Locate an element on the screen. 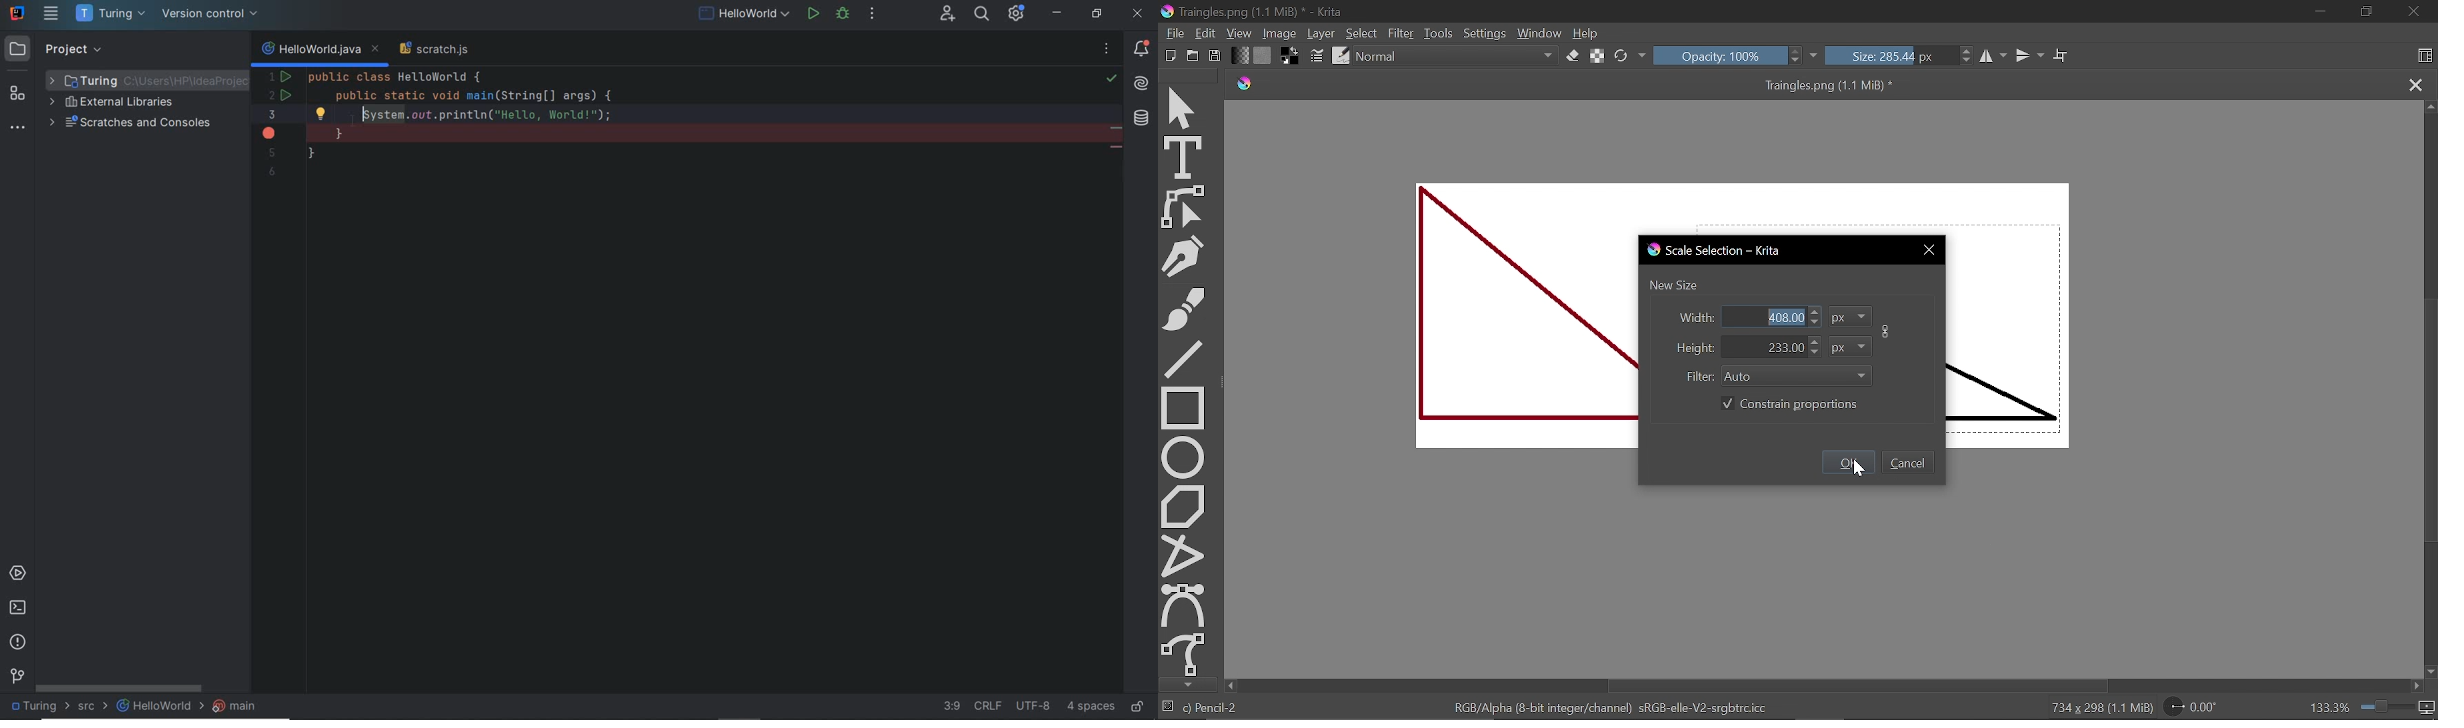  Polygon tool is located at coordinates (1184, 506).